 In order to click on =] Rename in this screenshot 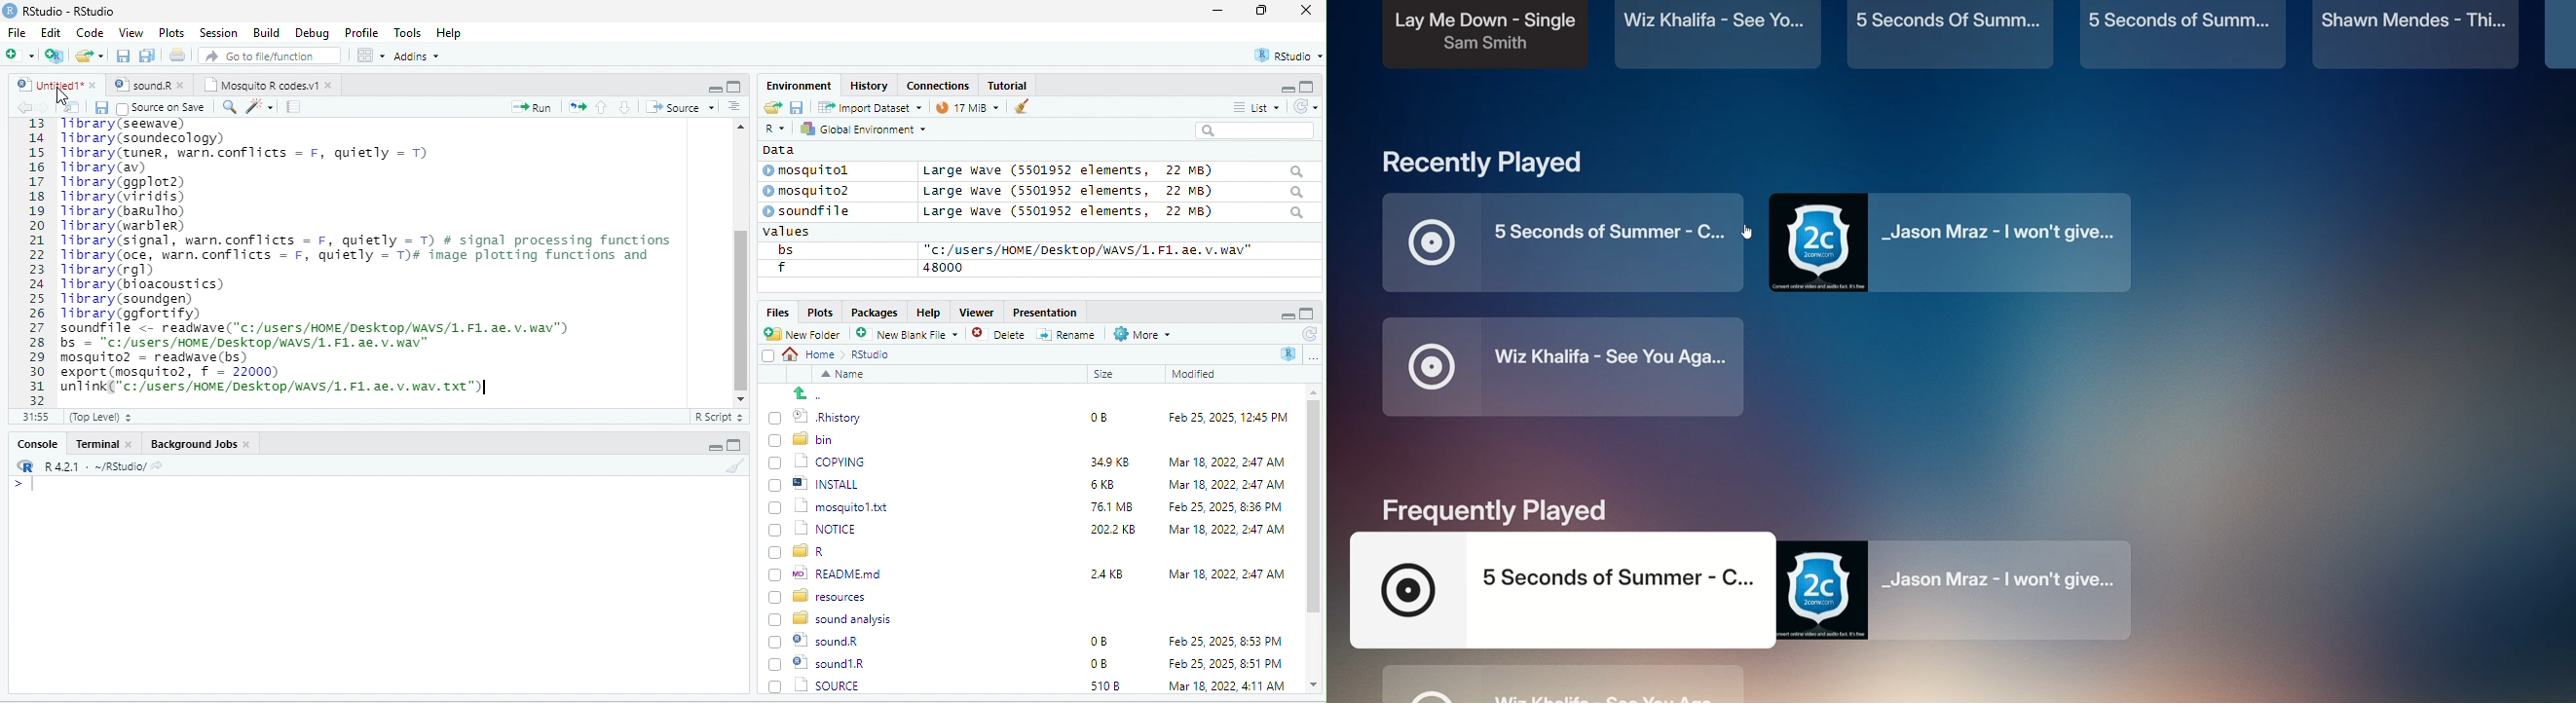, I will do `click(1067, 334)`.